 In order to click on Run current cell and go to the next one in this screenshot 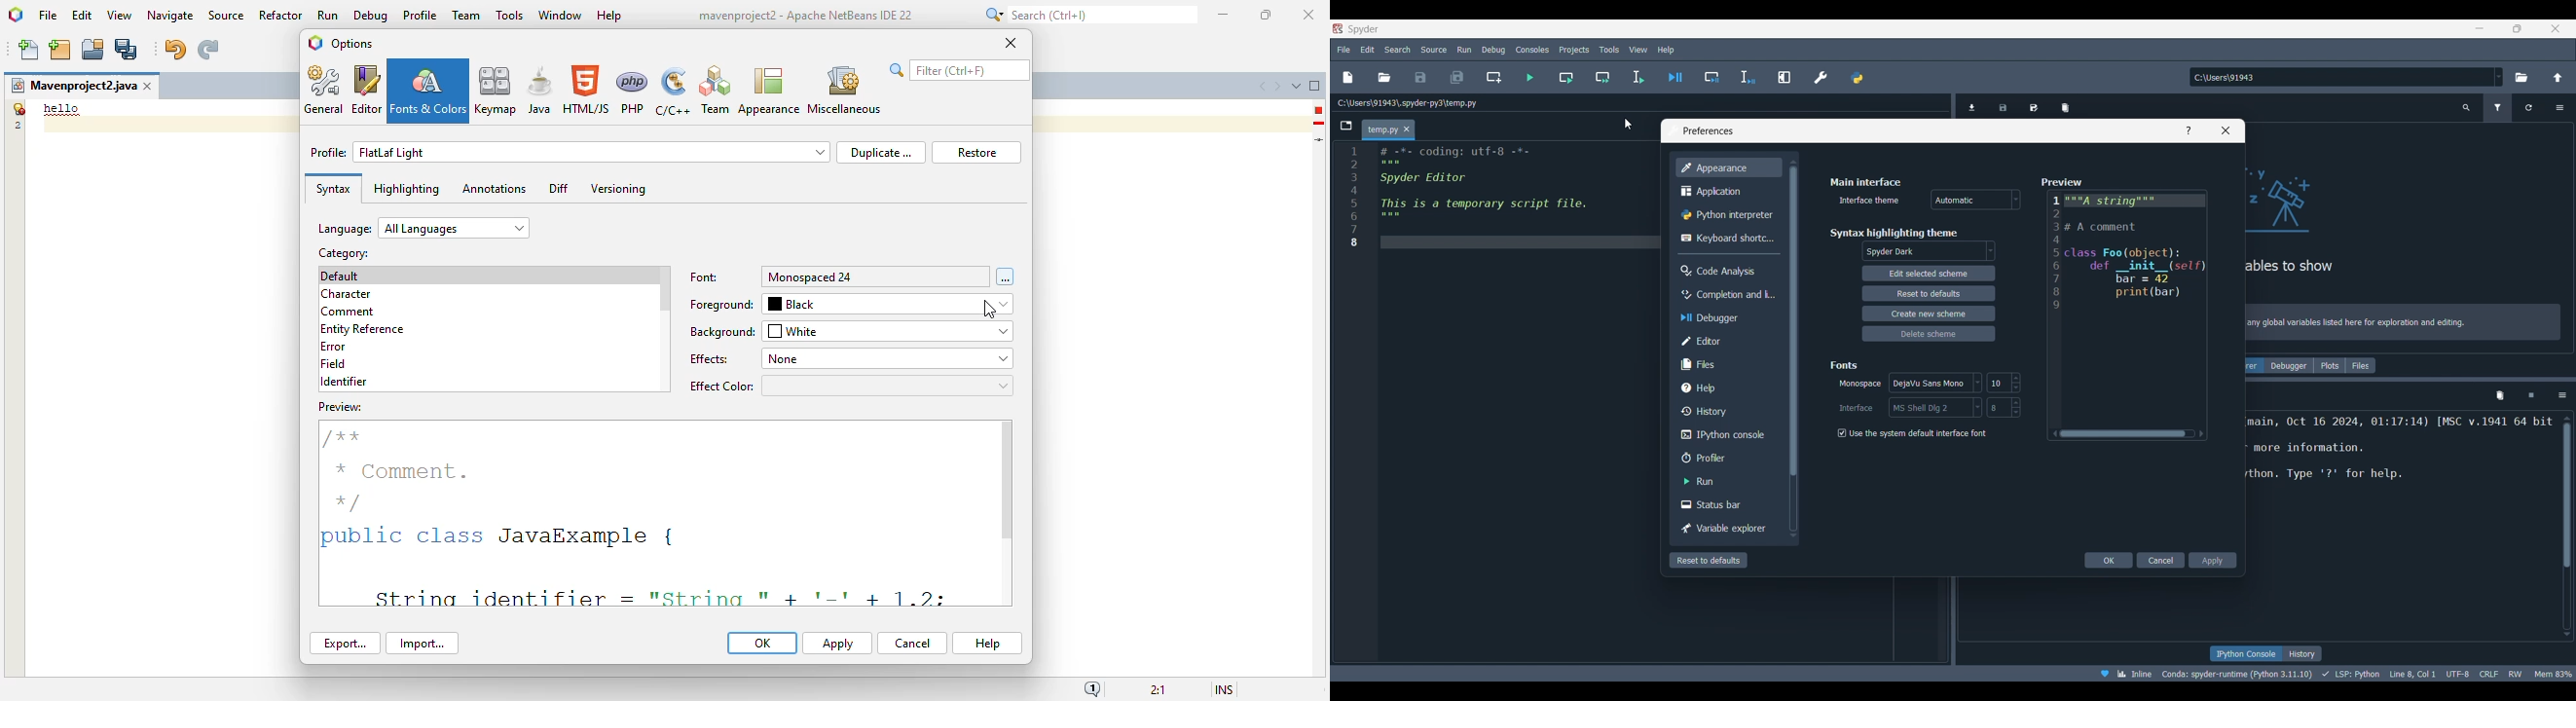, I will do `click(1602, 77)`.